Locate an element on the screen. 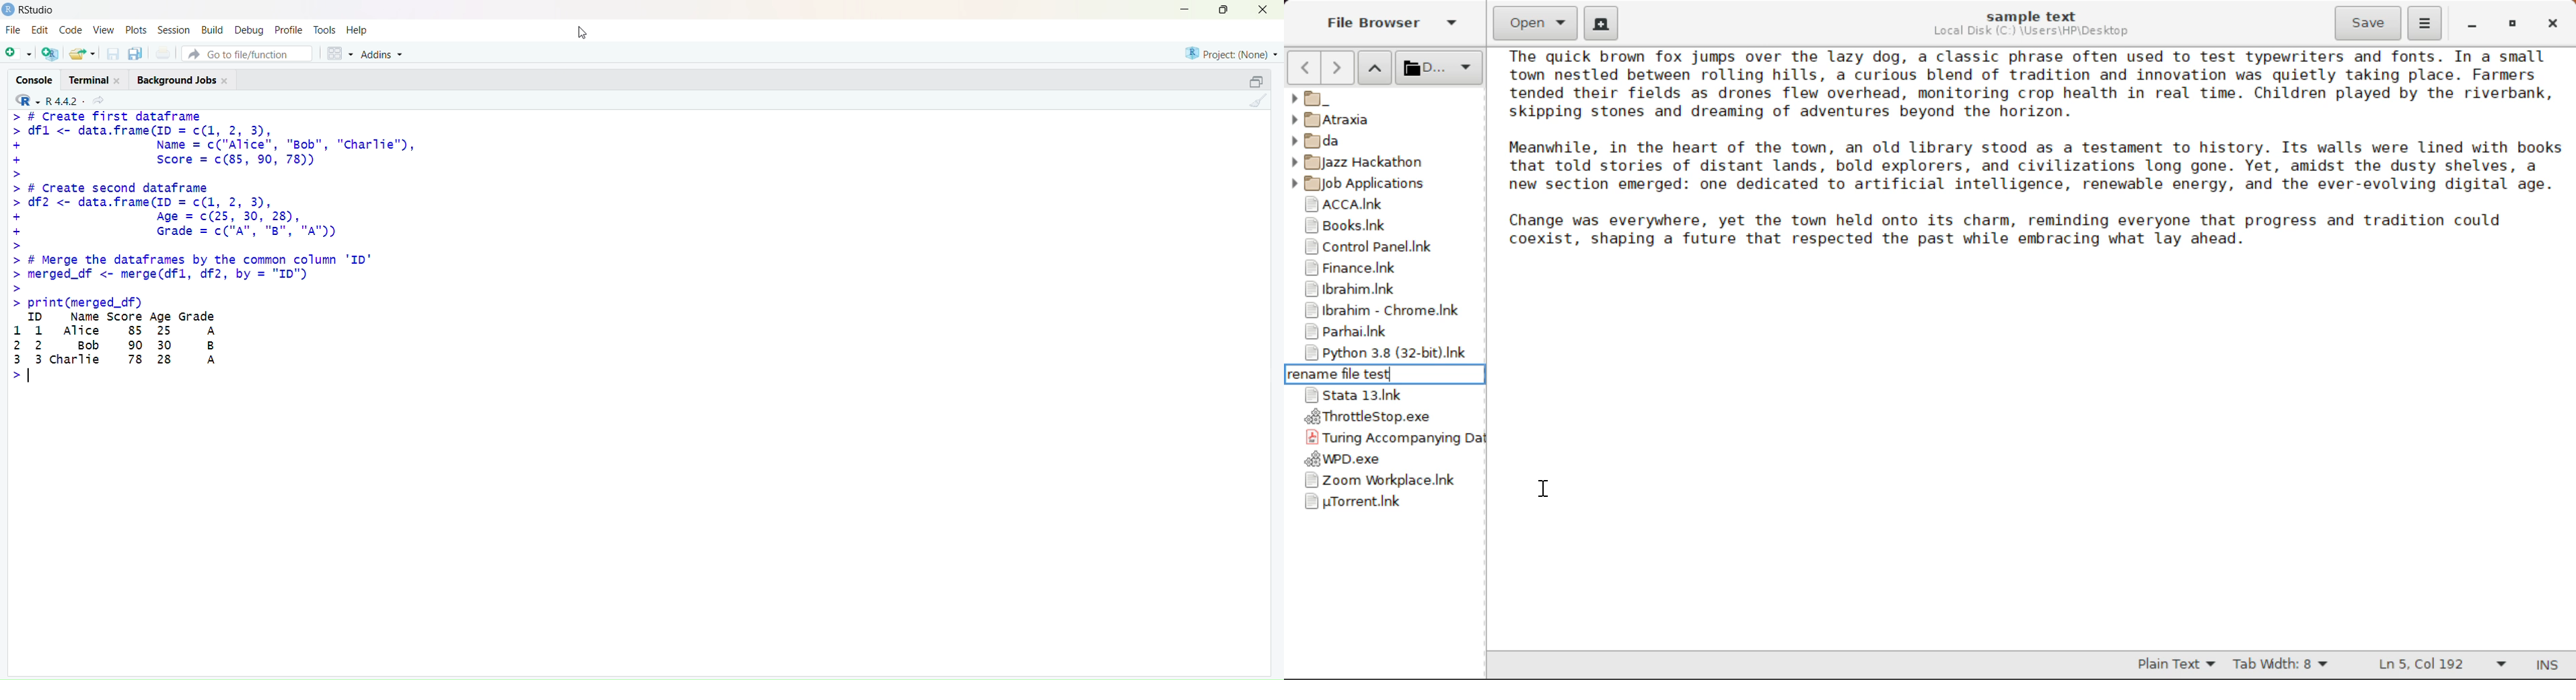 The height and width of the screenshot is (700, 2576). Build is located at coordinates (213, 29).